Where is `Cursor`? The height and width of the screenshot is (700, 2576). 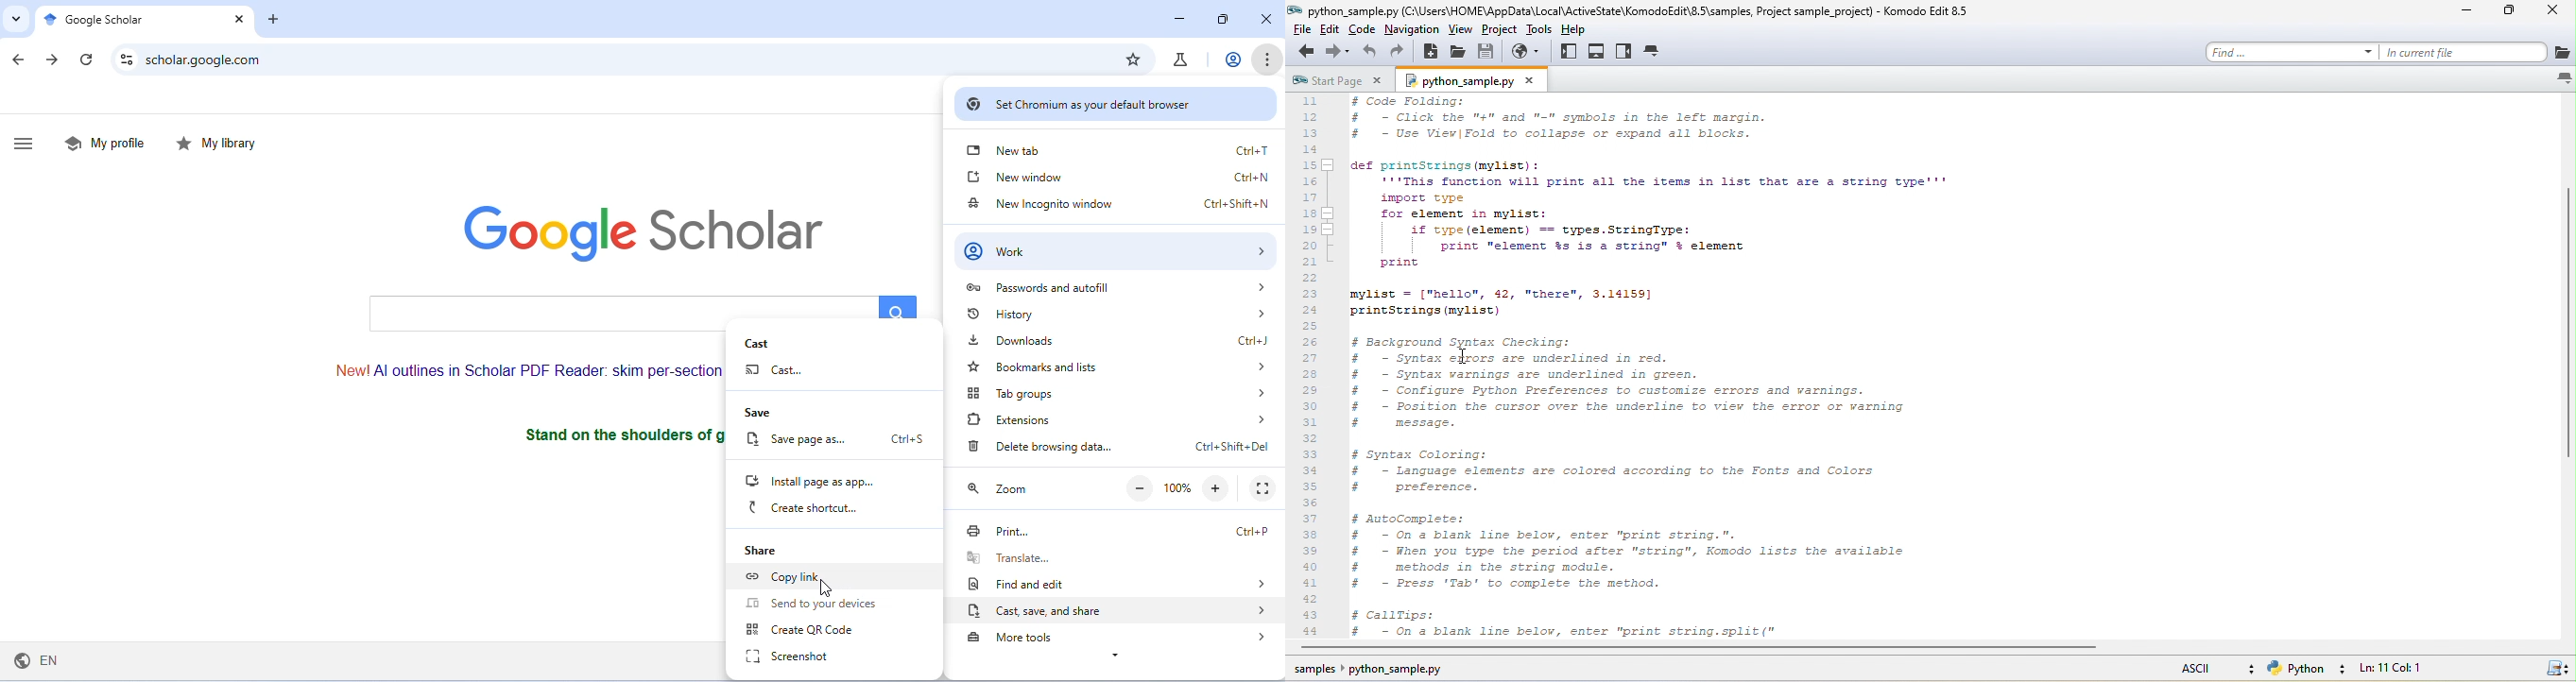 Cursor is located at coordinates (1466, 353).